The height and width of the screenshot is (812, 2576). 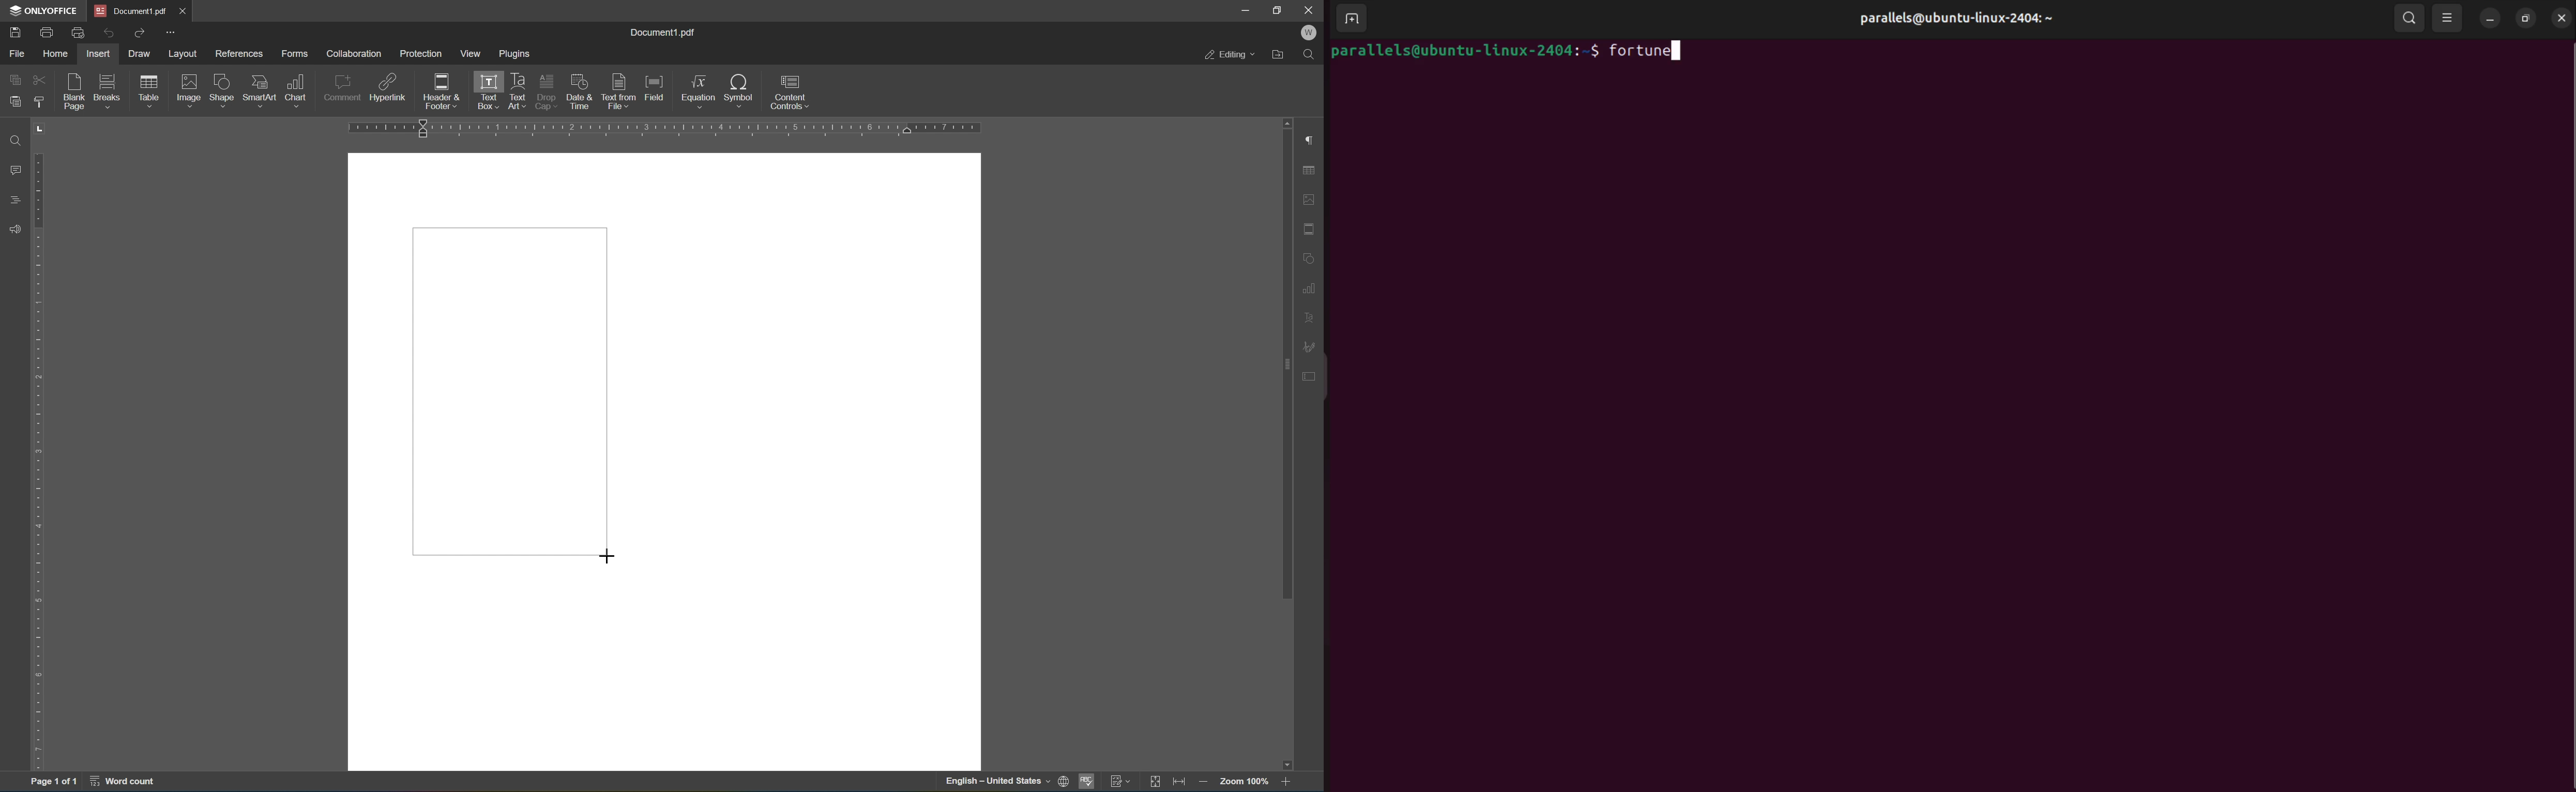 What do you see at coordinates (110, 90) in the screenshot?
I see `breaks` at bounding box center [110, 90].